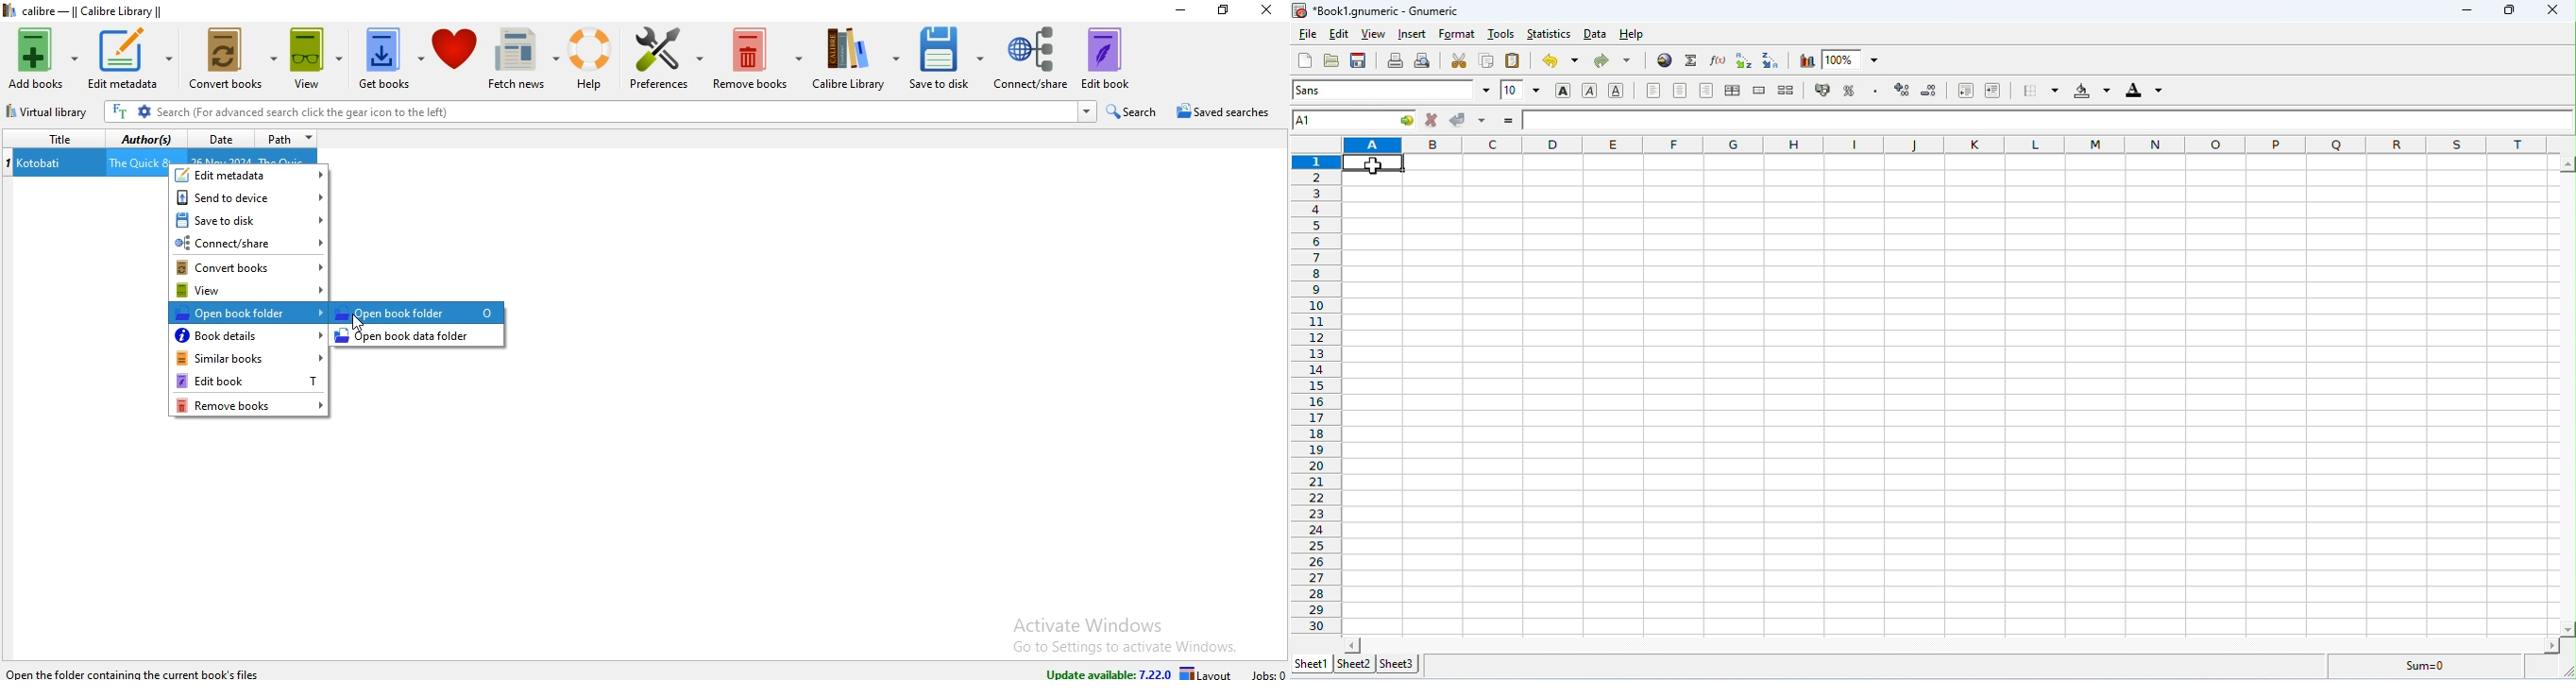 The width and height of the screenshot is (2576, 700). I want to click on font size, so click(1520, 89).